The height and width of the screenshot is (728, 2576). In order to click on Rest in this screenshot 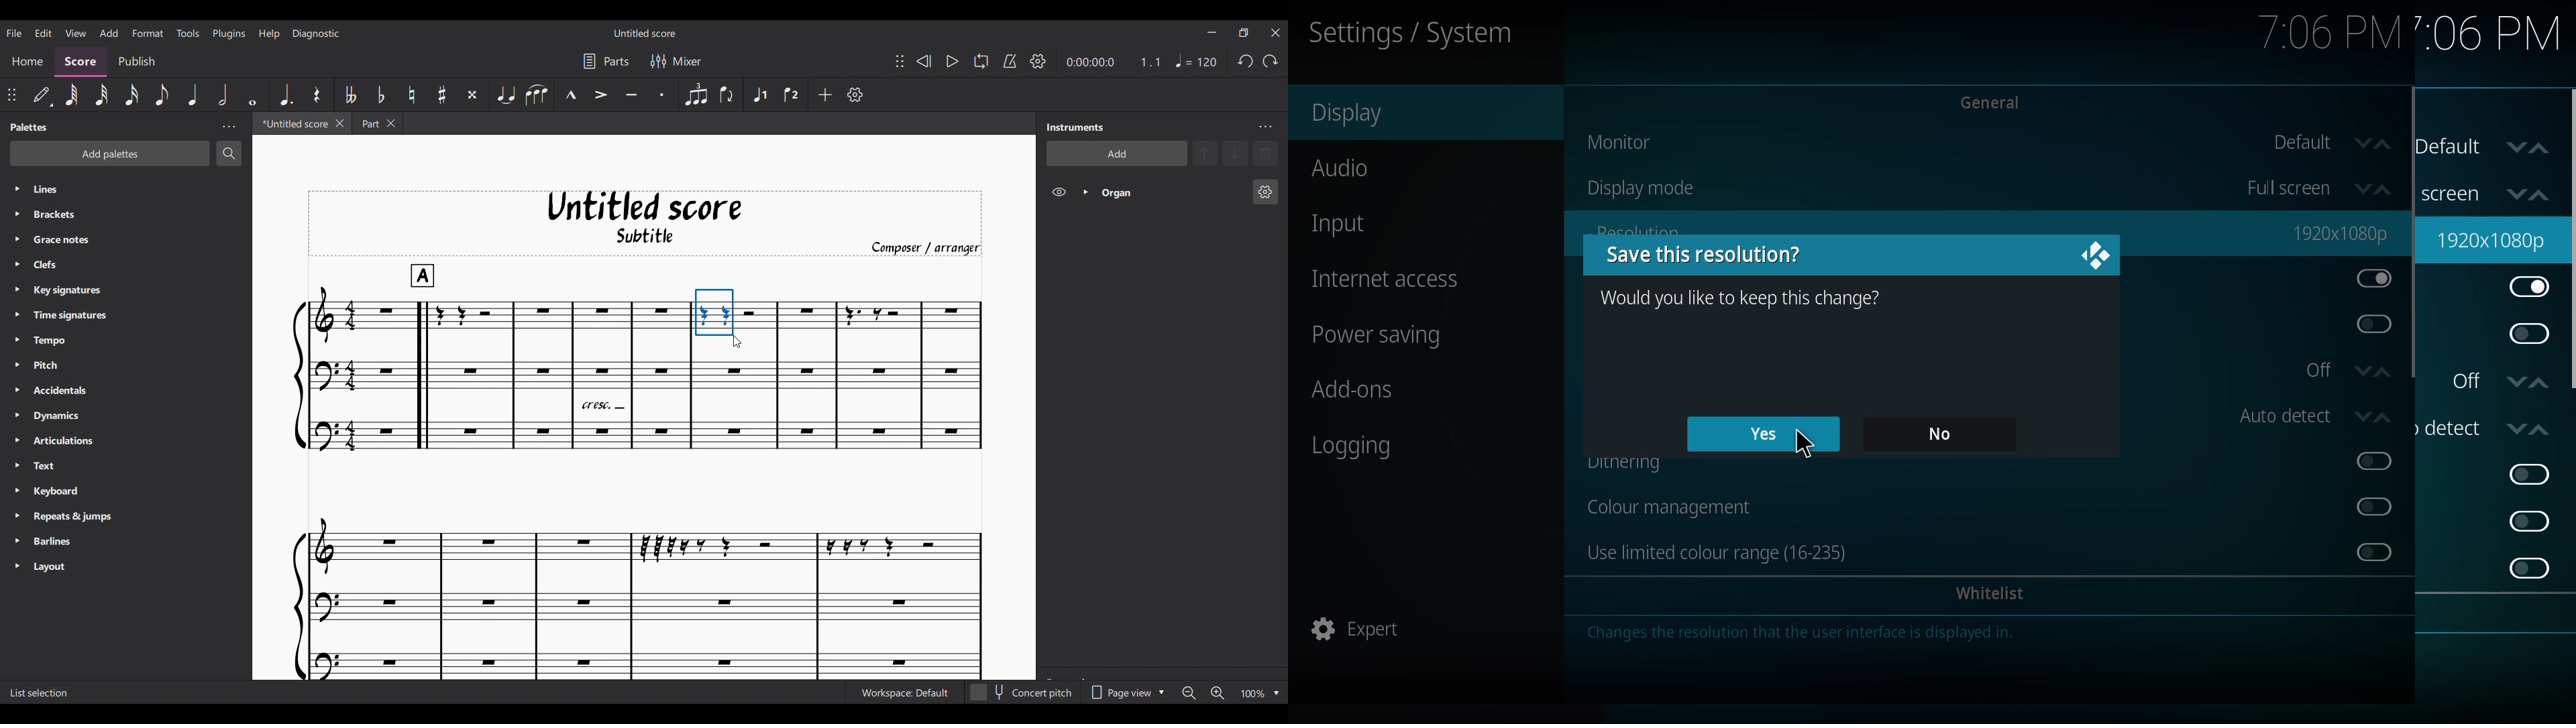, I will do `click(316, 94)`.